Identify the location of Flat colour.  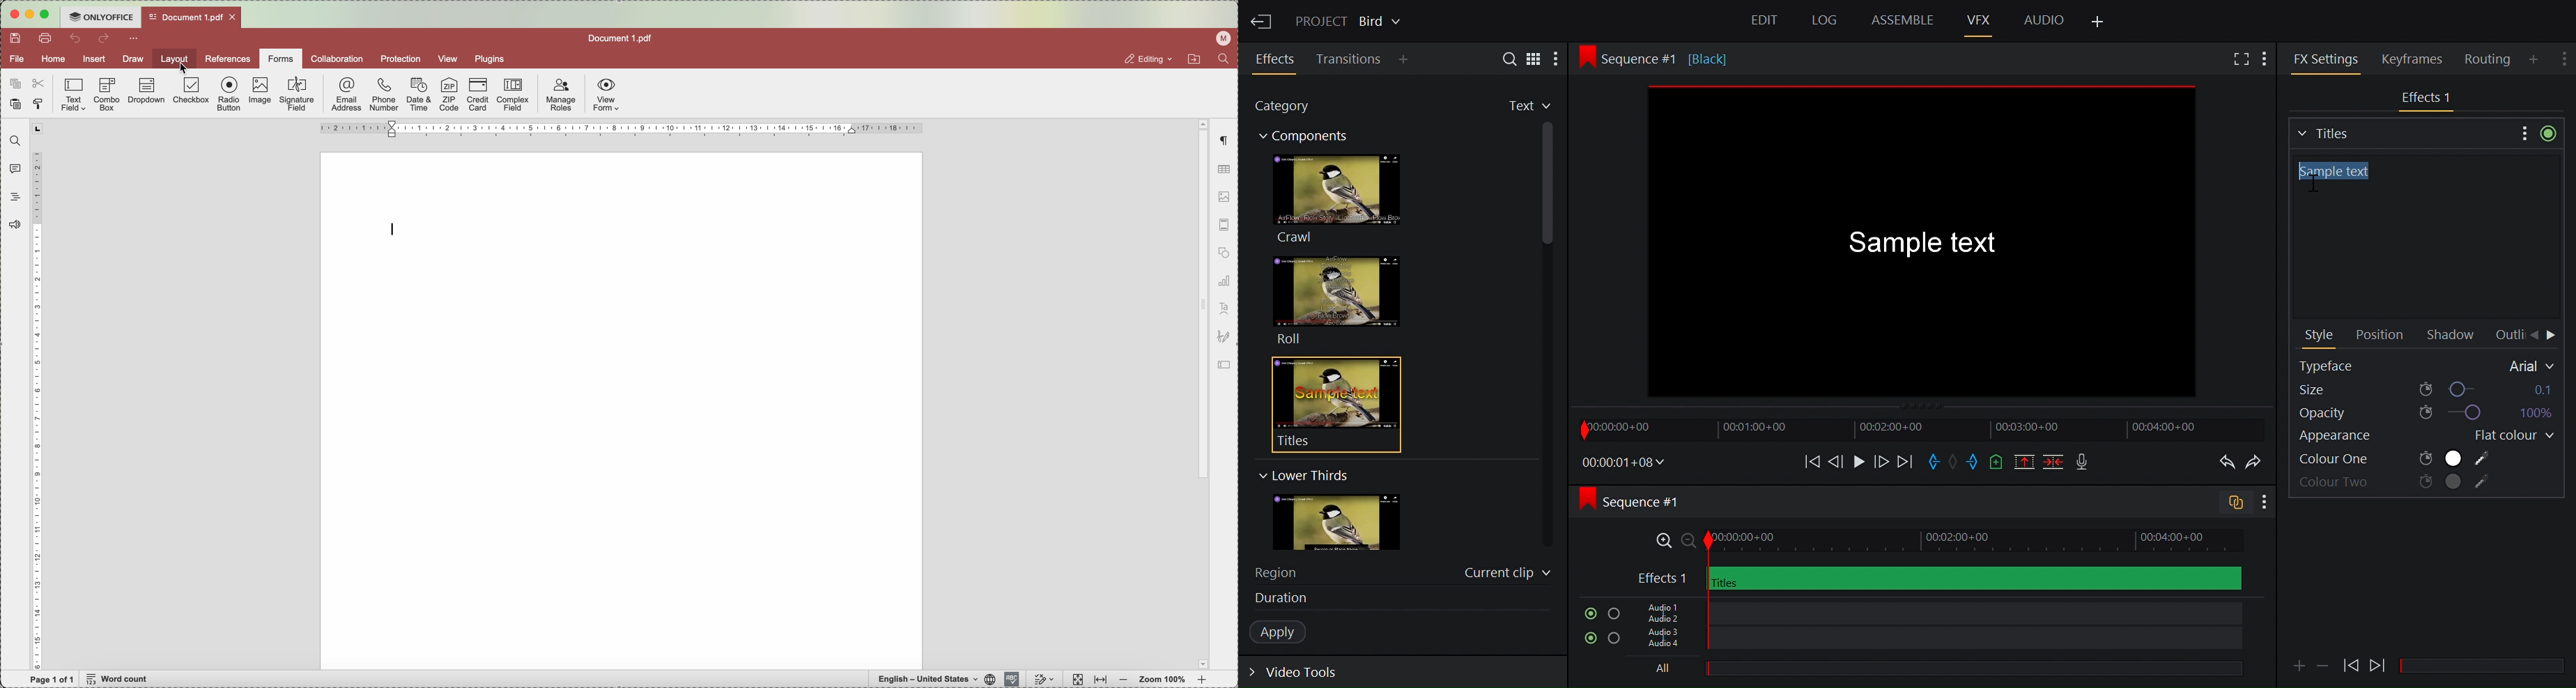
(2508, 436).